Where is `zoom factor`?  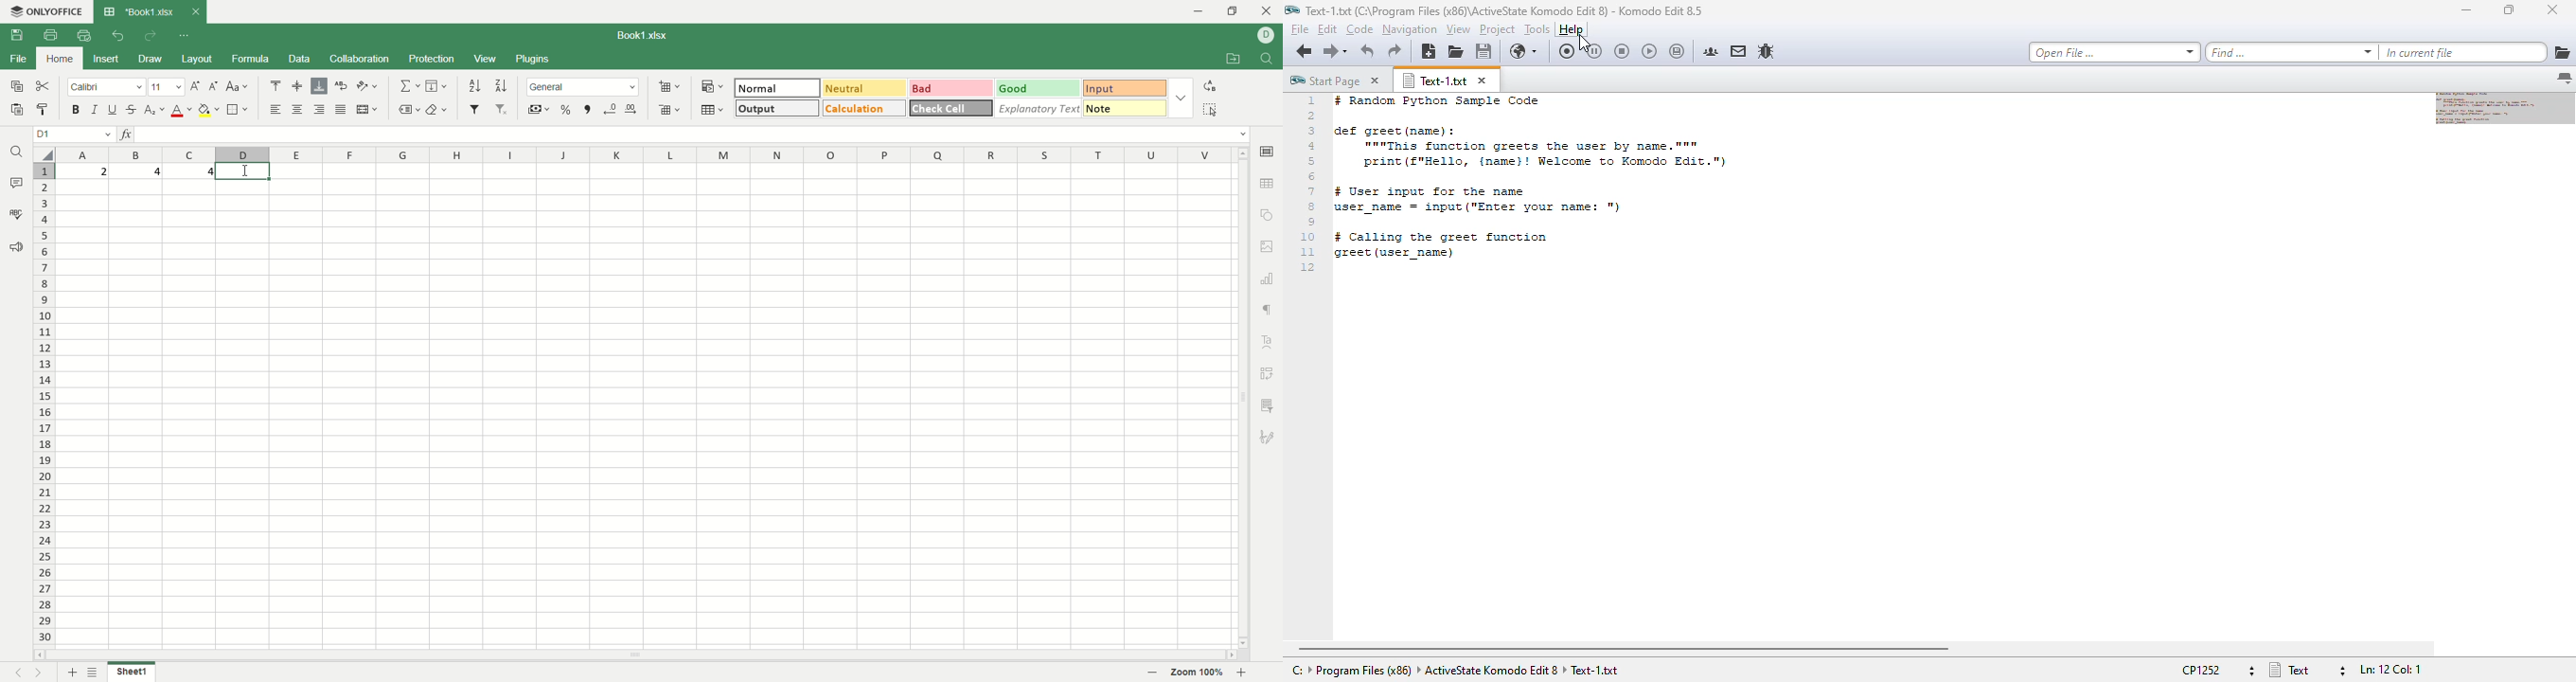 zoom factor is located at coordinates (1200, 673).